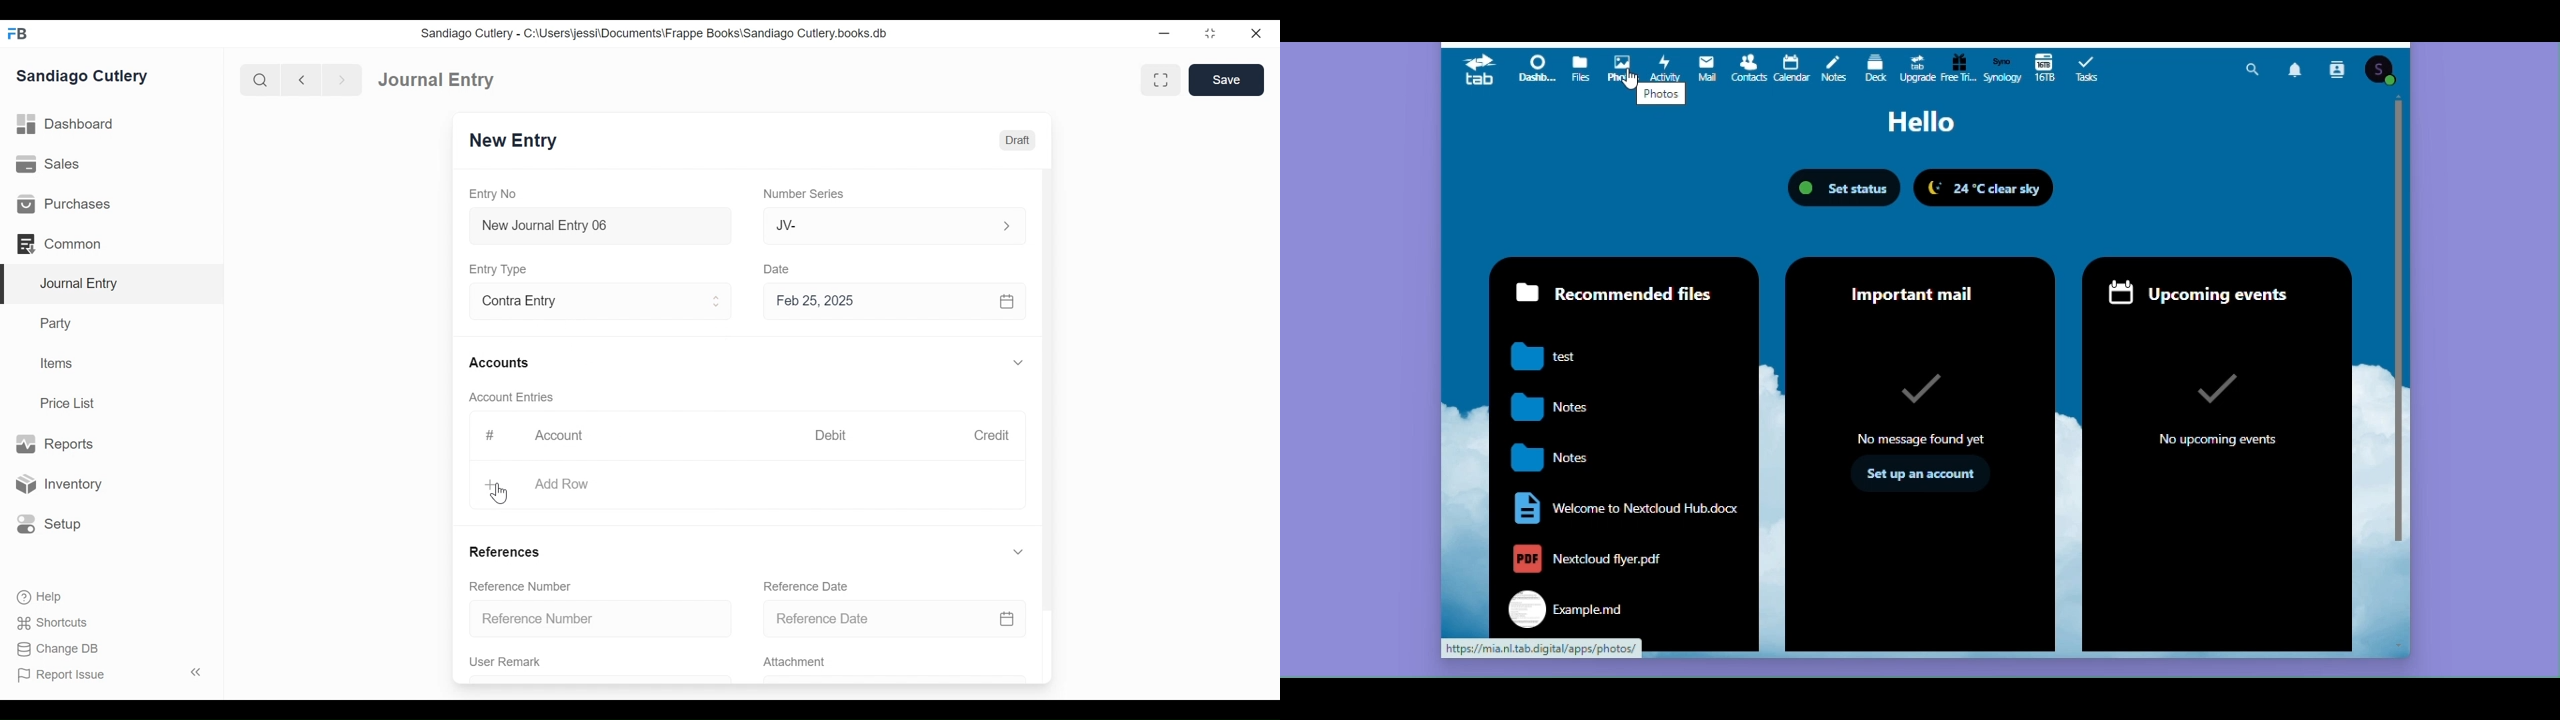 This screenshot has width=2576, height=728. I want to click on Navigate Forward, so click(343, 81).